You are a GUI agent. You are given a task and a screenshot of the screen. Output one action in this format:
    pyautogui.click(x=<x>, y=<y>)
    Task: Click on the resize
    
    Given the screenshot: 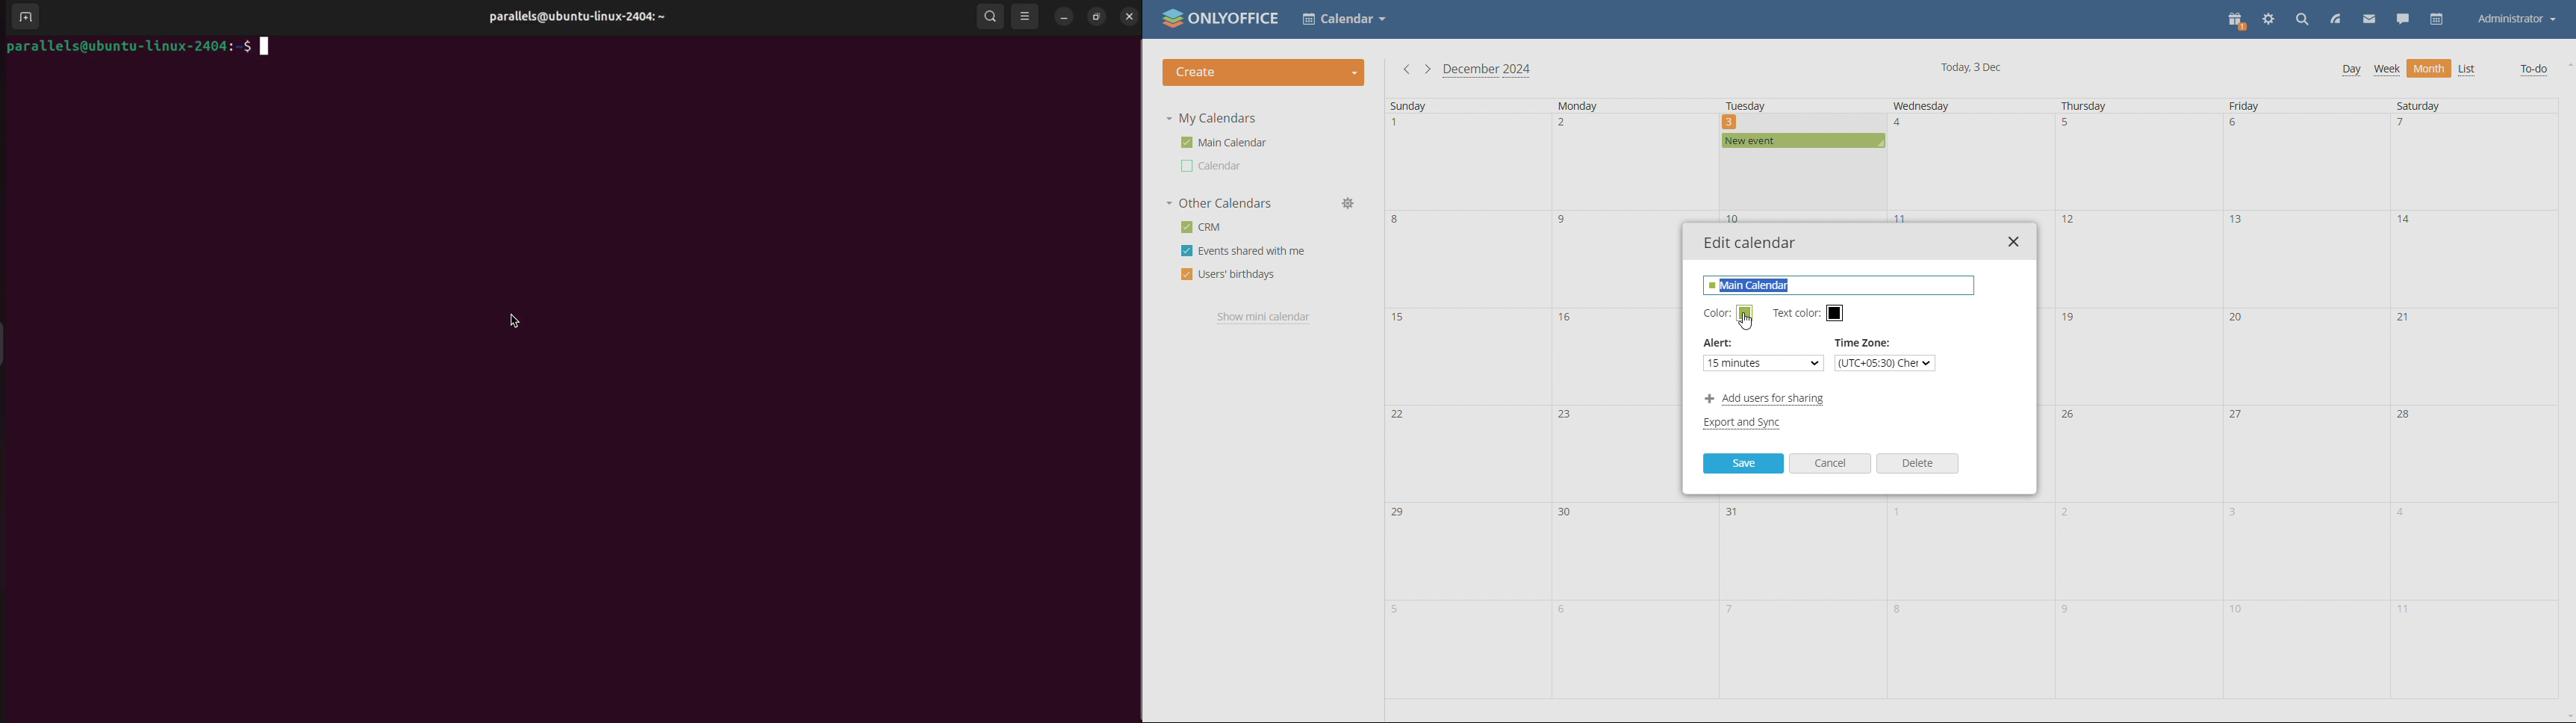 What is the action you would take?
    pyautogui.click(x=1095, y=16)
    